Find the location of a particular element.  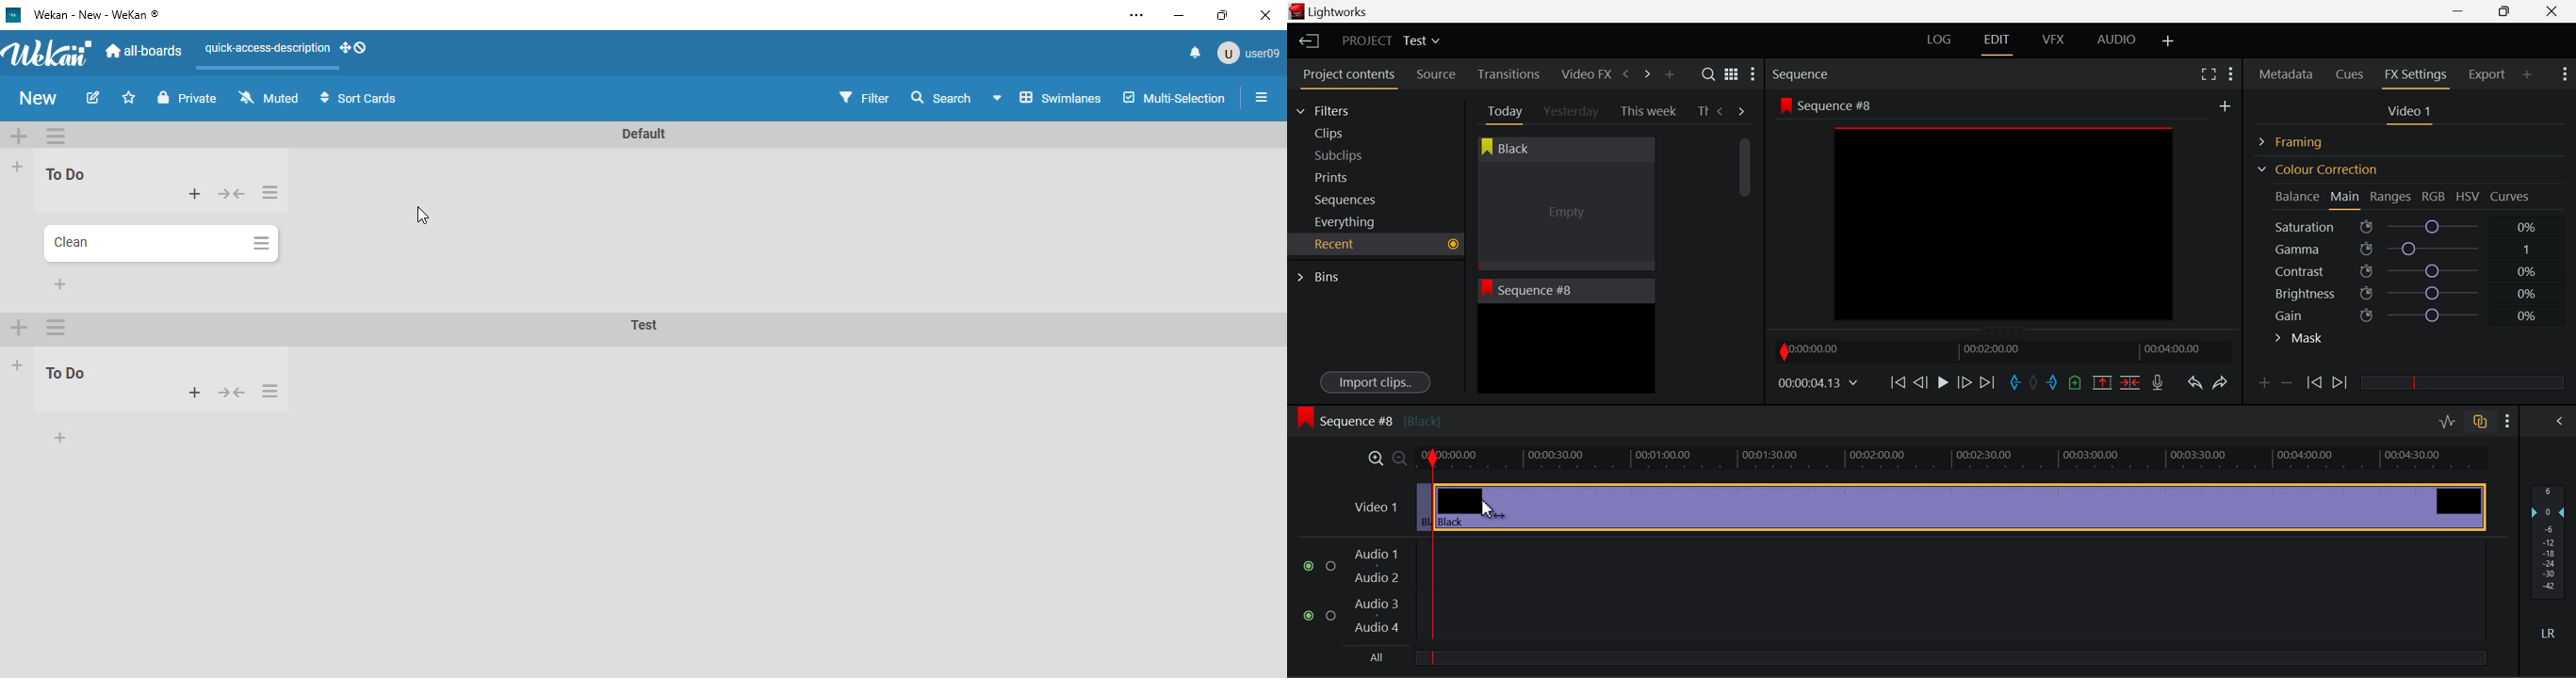

edit is located at coordinates (93, 97).